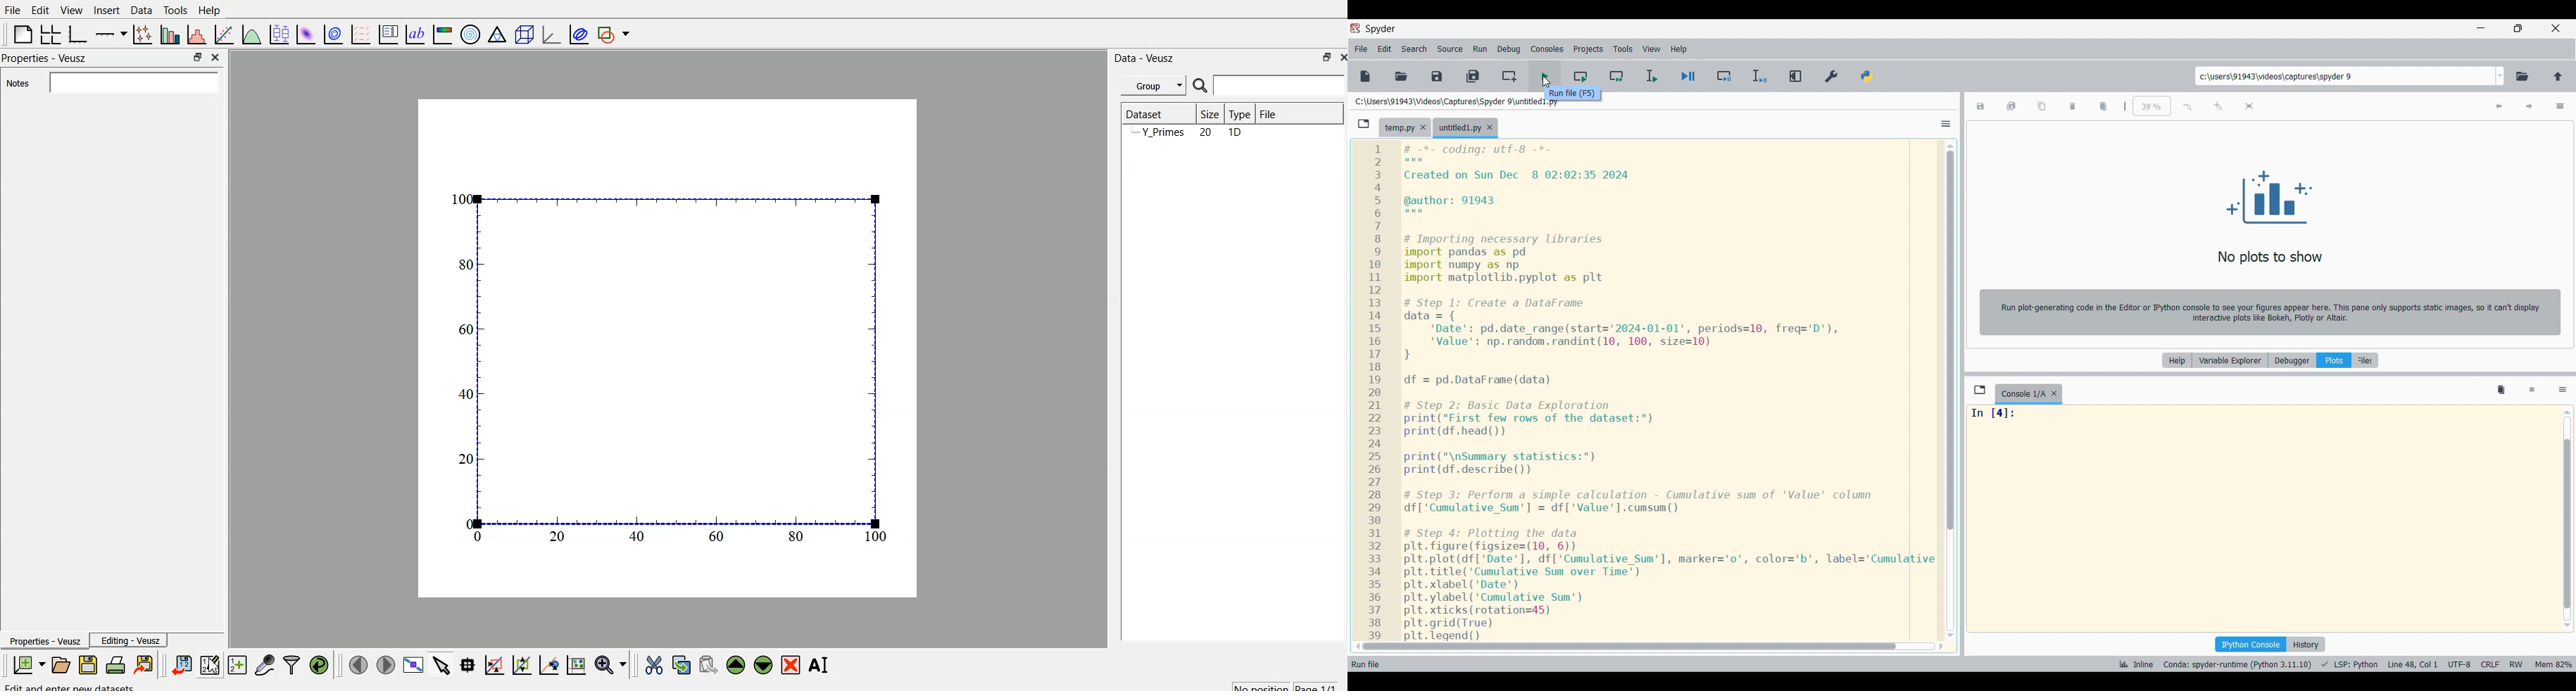  Describe the element at coordinates (146, 664) in the screenshot. I see `export to graphics format` at that location.